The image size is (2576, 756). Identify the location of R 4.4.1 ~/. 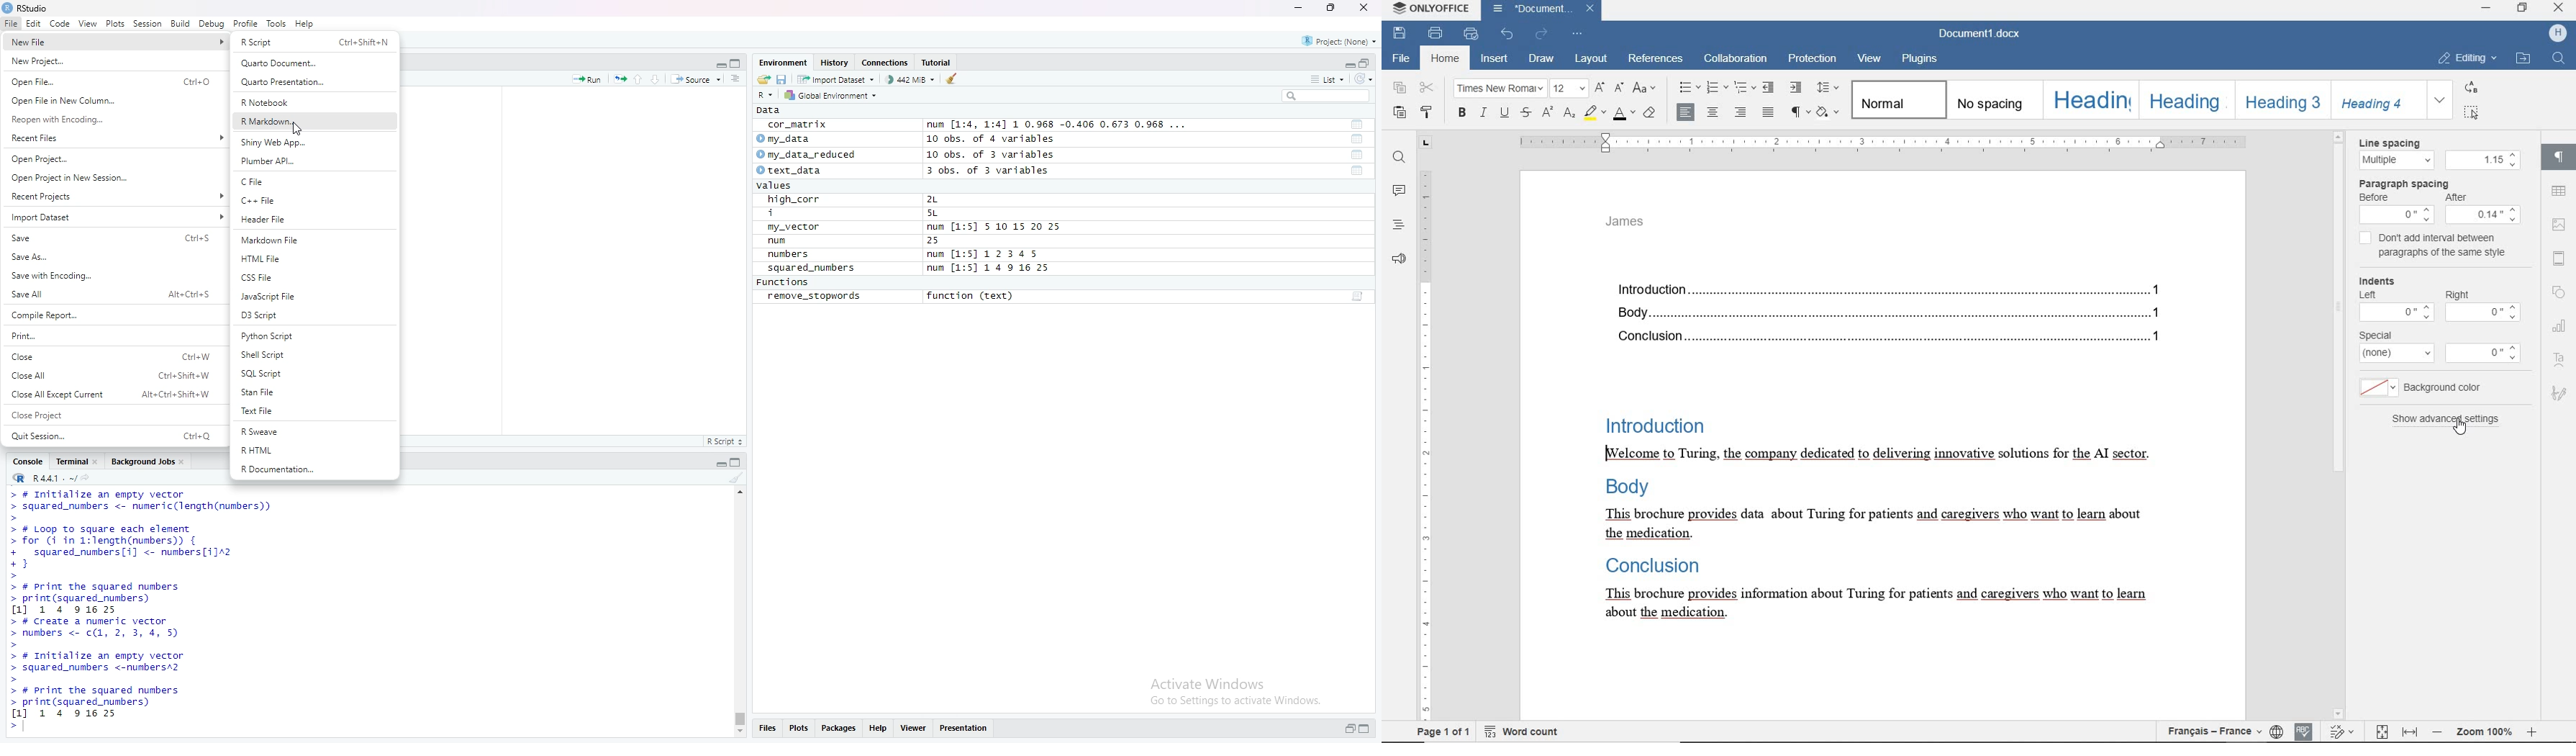
(40, 479).